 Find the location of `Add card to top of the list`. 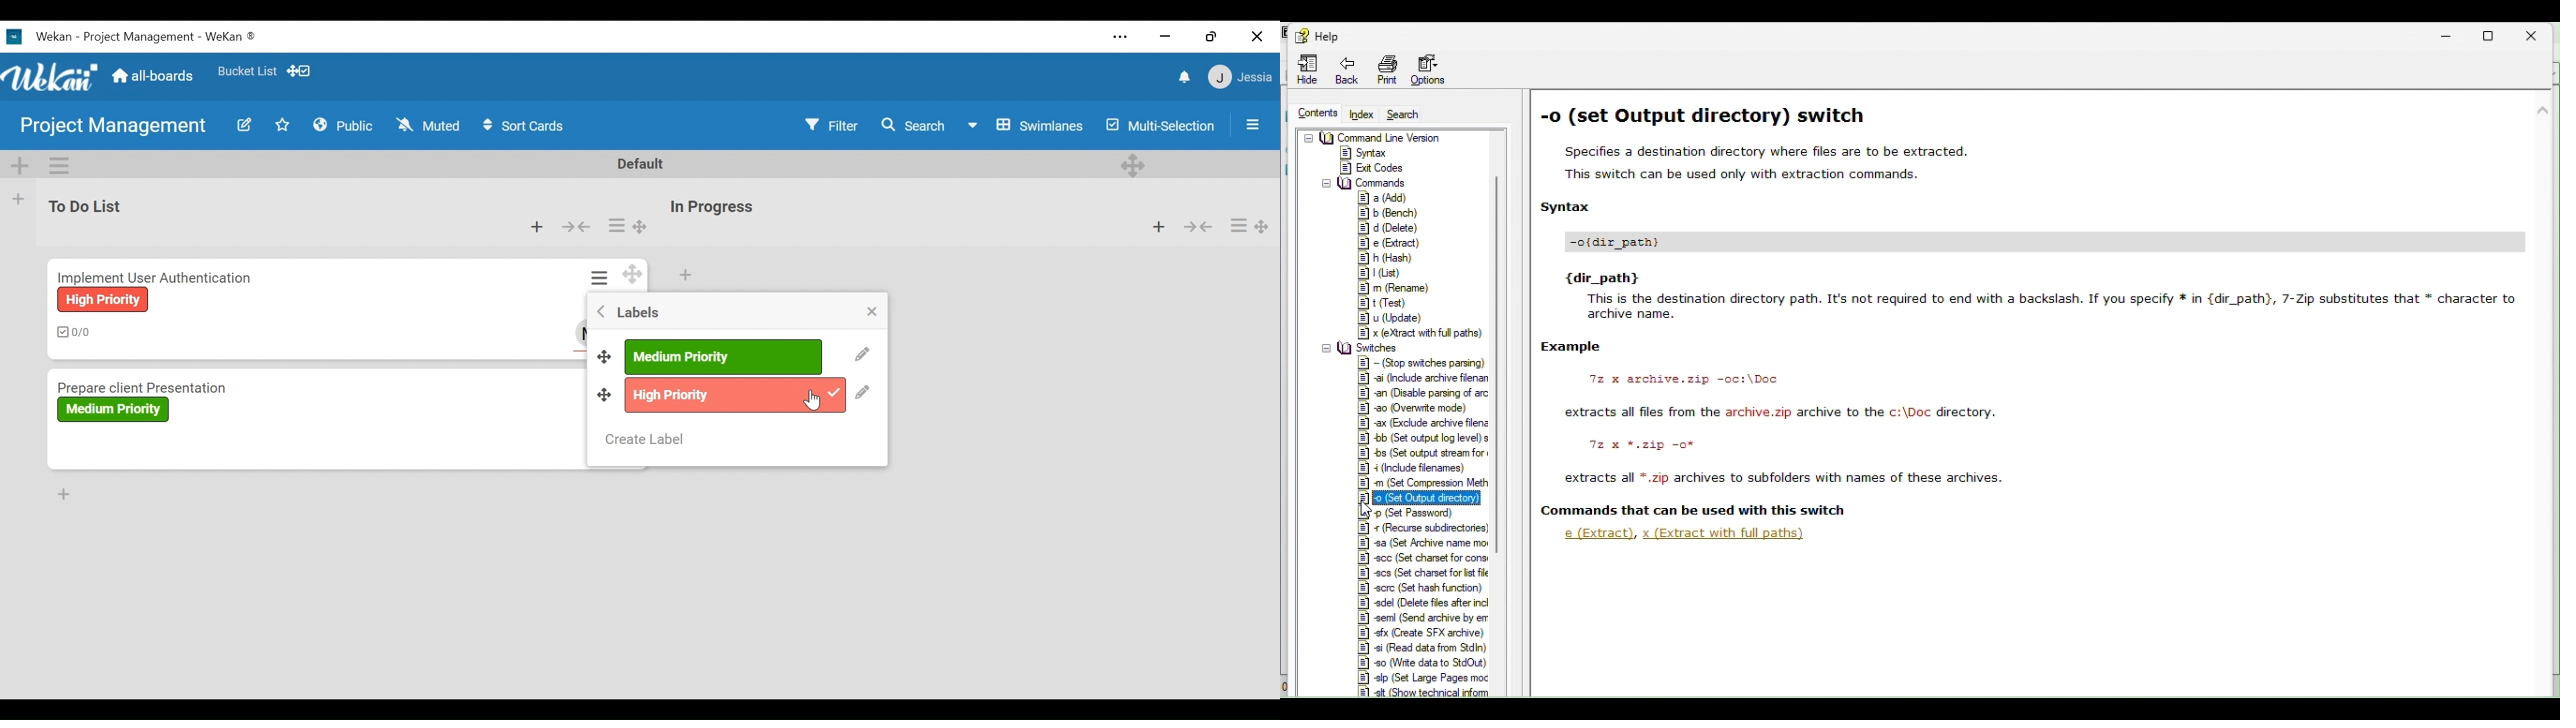

Add card to top of the list is located at coordinates (685, 275).